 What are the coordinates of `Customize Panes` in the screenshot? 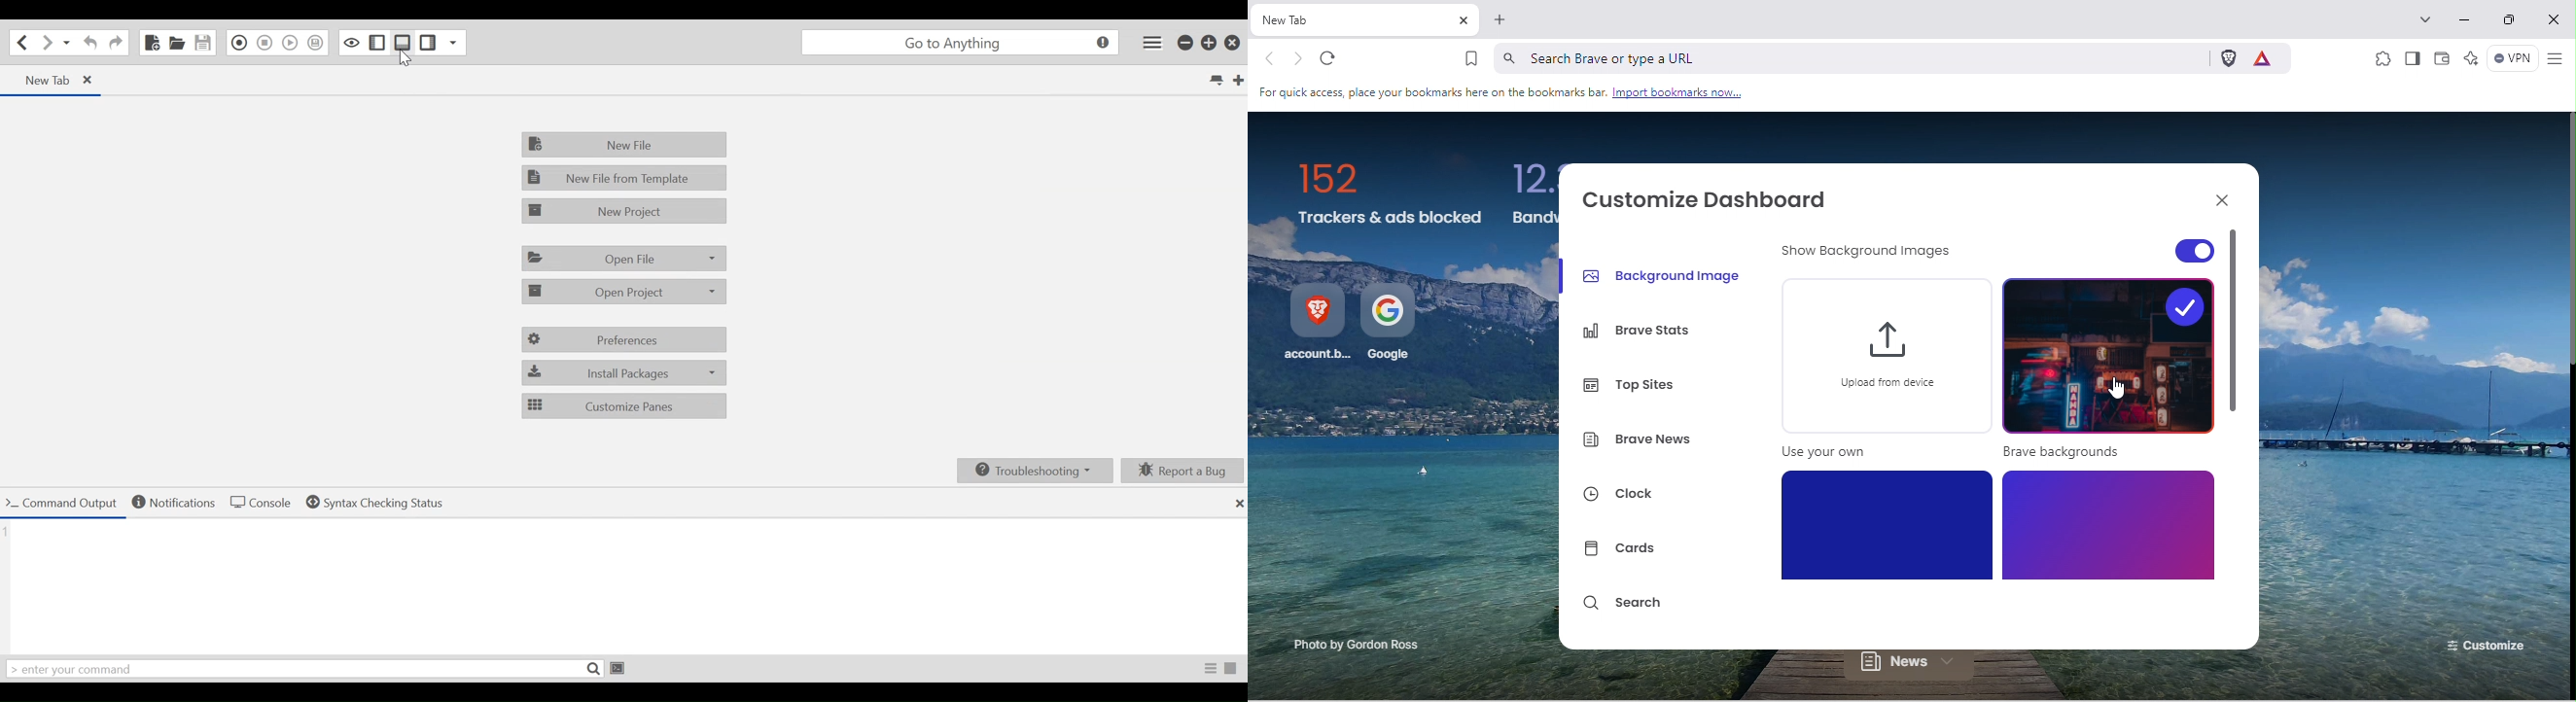 It's located at (623, 407).